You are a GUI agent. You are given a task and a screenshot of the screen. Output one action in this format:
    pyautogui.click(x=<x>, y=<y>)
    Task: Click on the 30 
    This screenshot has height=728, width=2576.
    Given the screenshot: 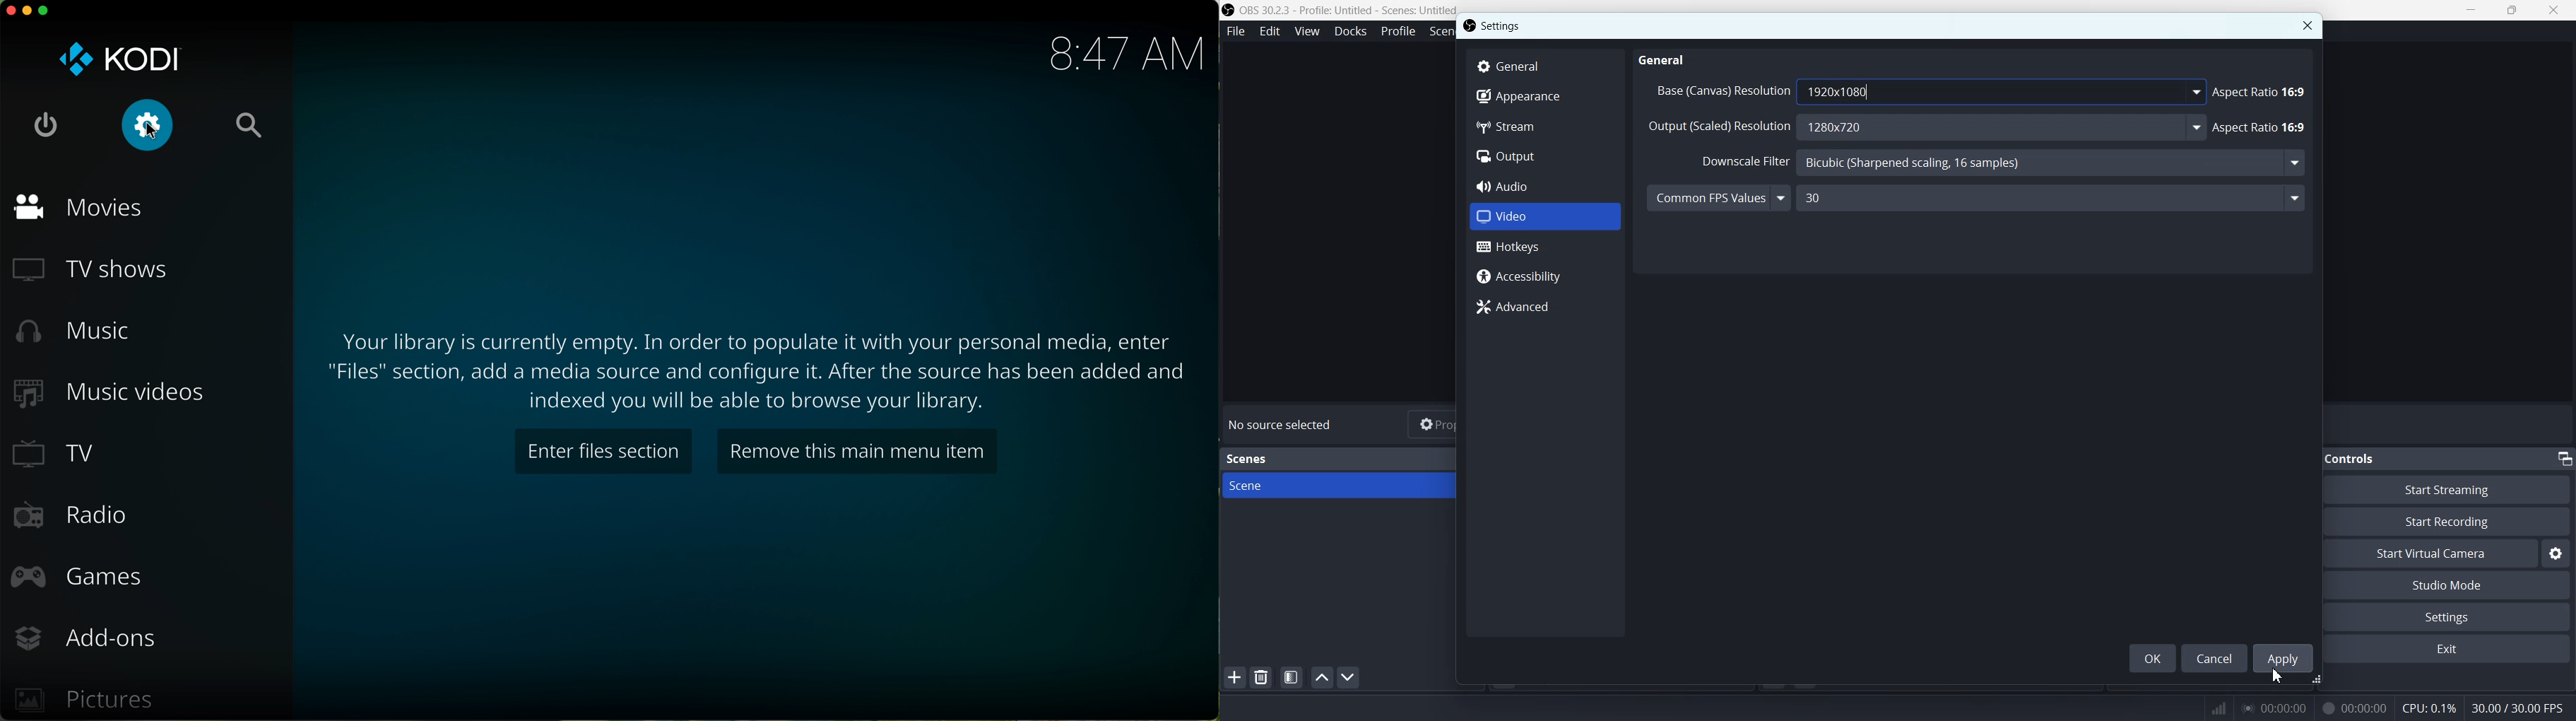 What is the action you would take?
    pyautogui.click(x=2060, y=199)
    